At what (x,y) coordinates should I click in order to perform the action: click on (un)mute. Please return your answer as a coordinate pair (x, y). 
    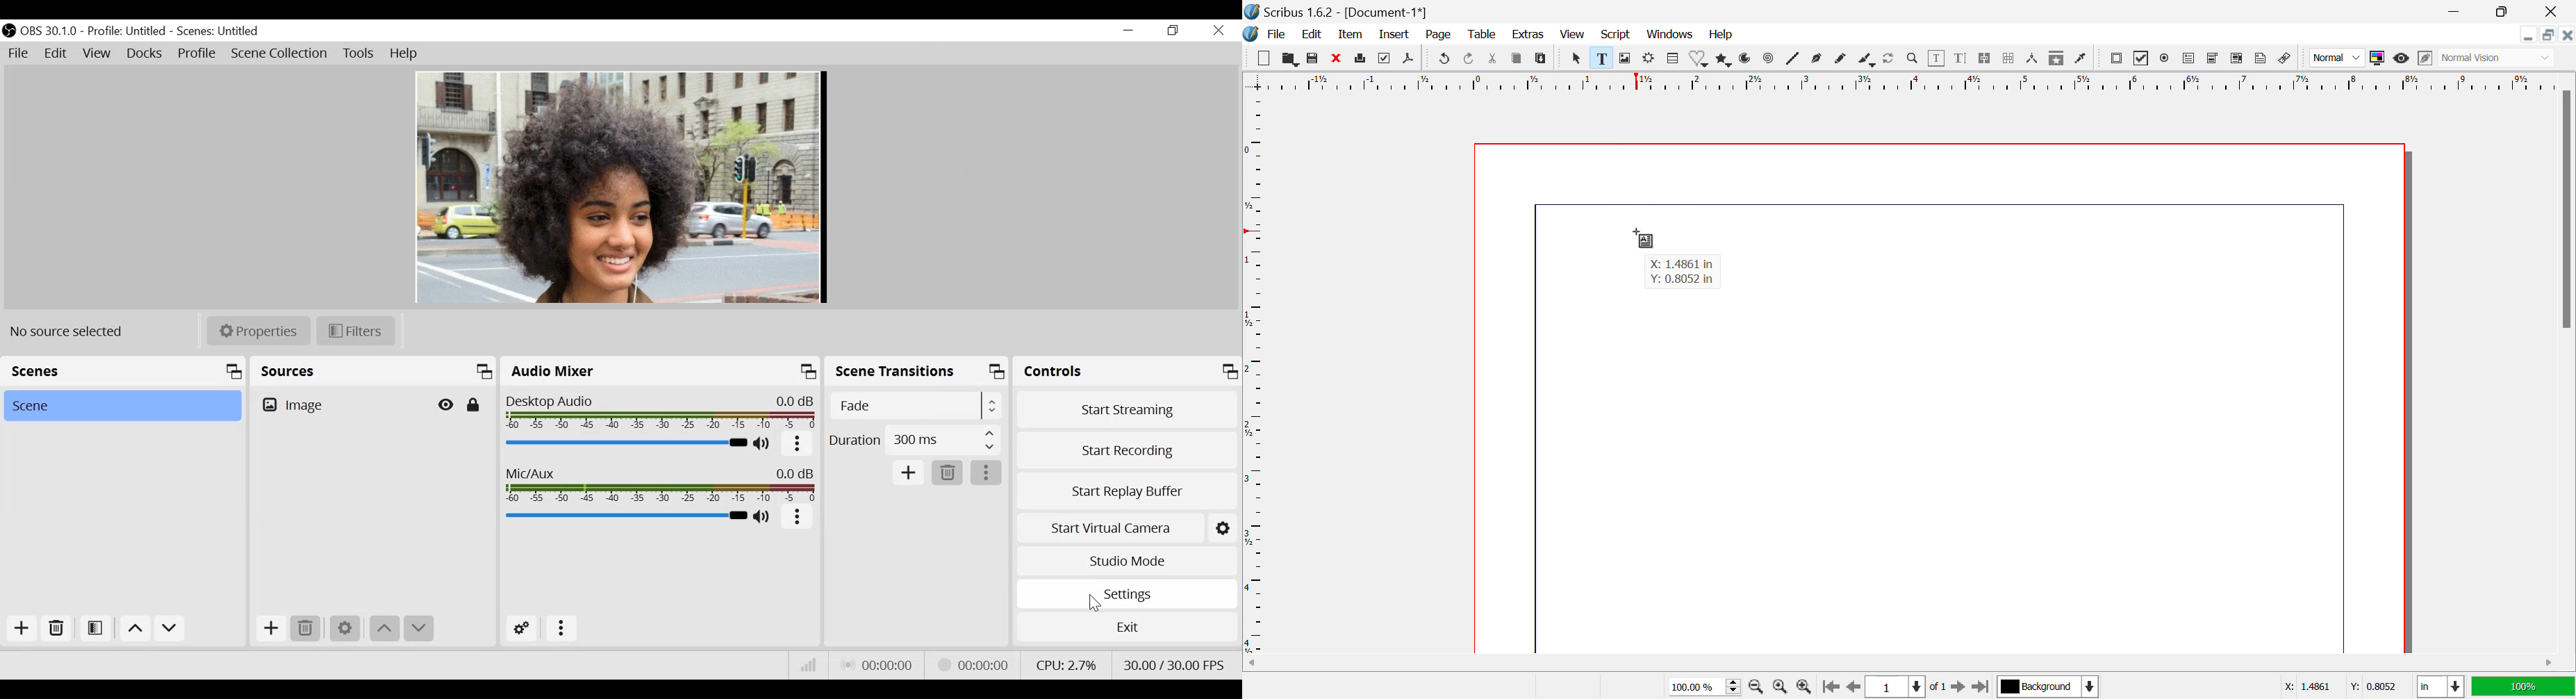
    Looking at the image, I should click on (763, 516).